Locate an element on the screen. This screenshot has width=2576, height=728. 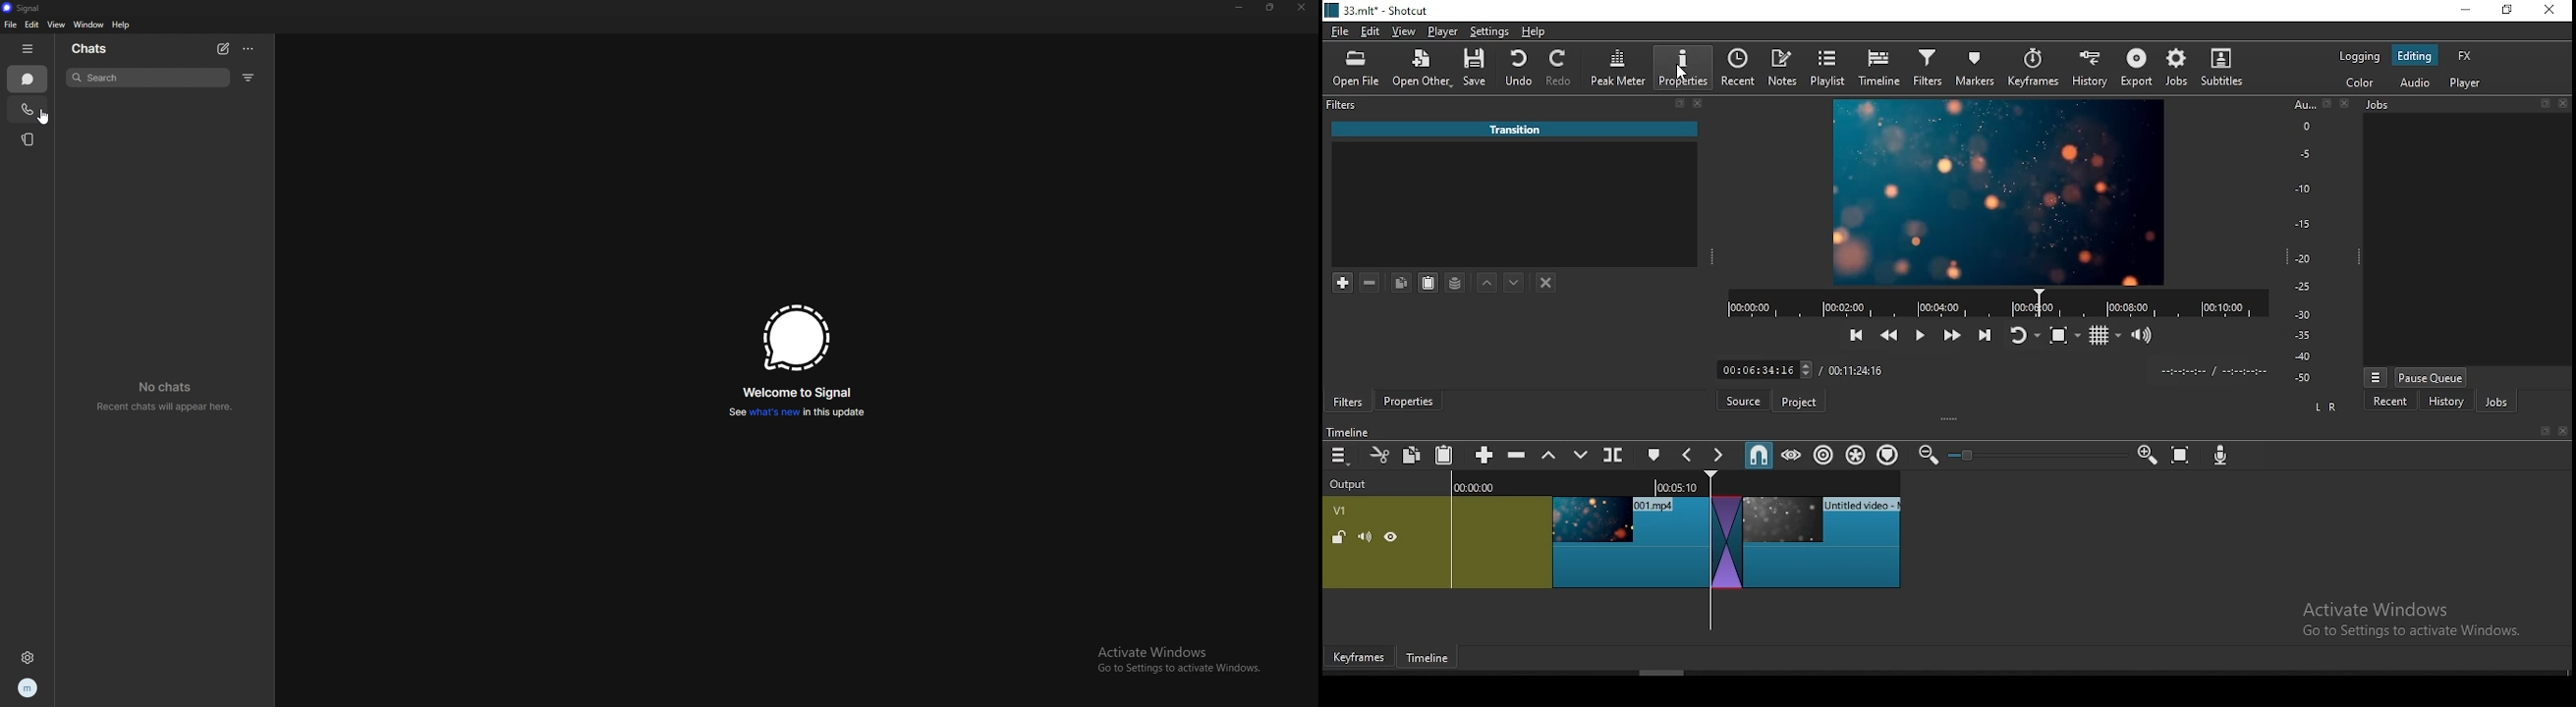
Source is located at coordinates (1741, 401).